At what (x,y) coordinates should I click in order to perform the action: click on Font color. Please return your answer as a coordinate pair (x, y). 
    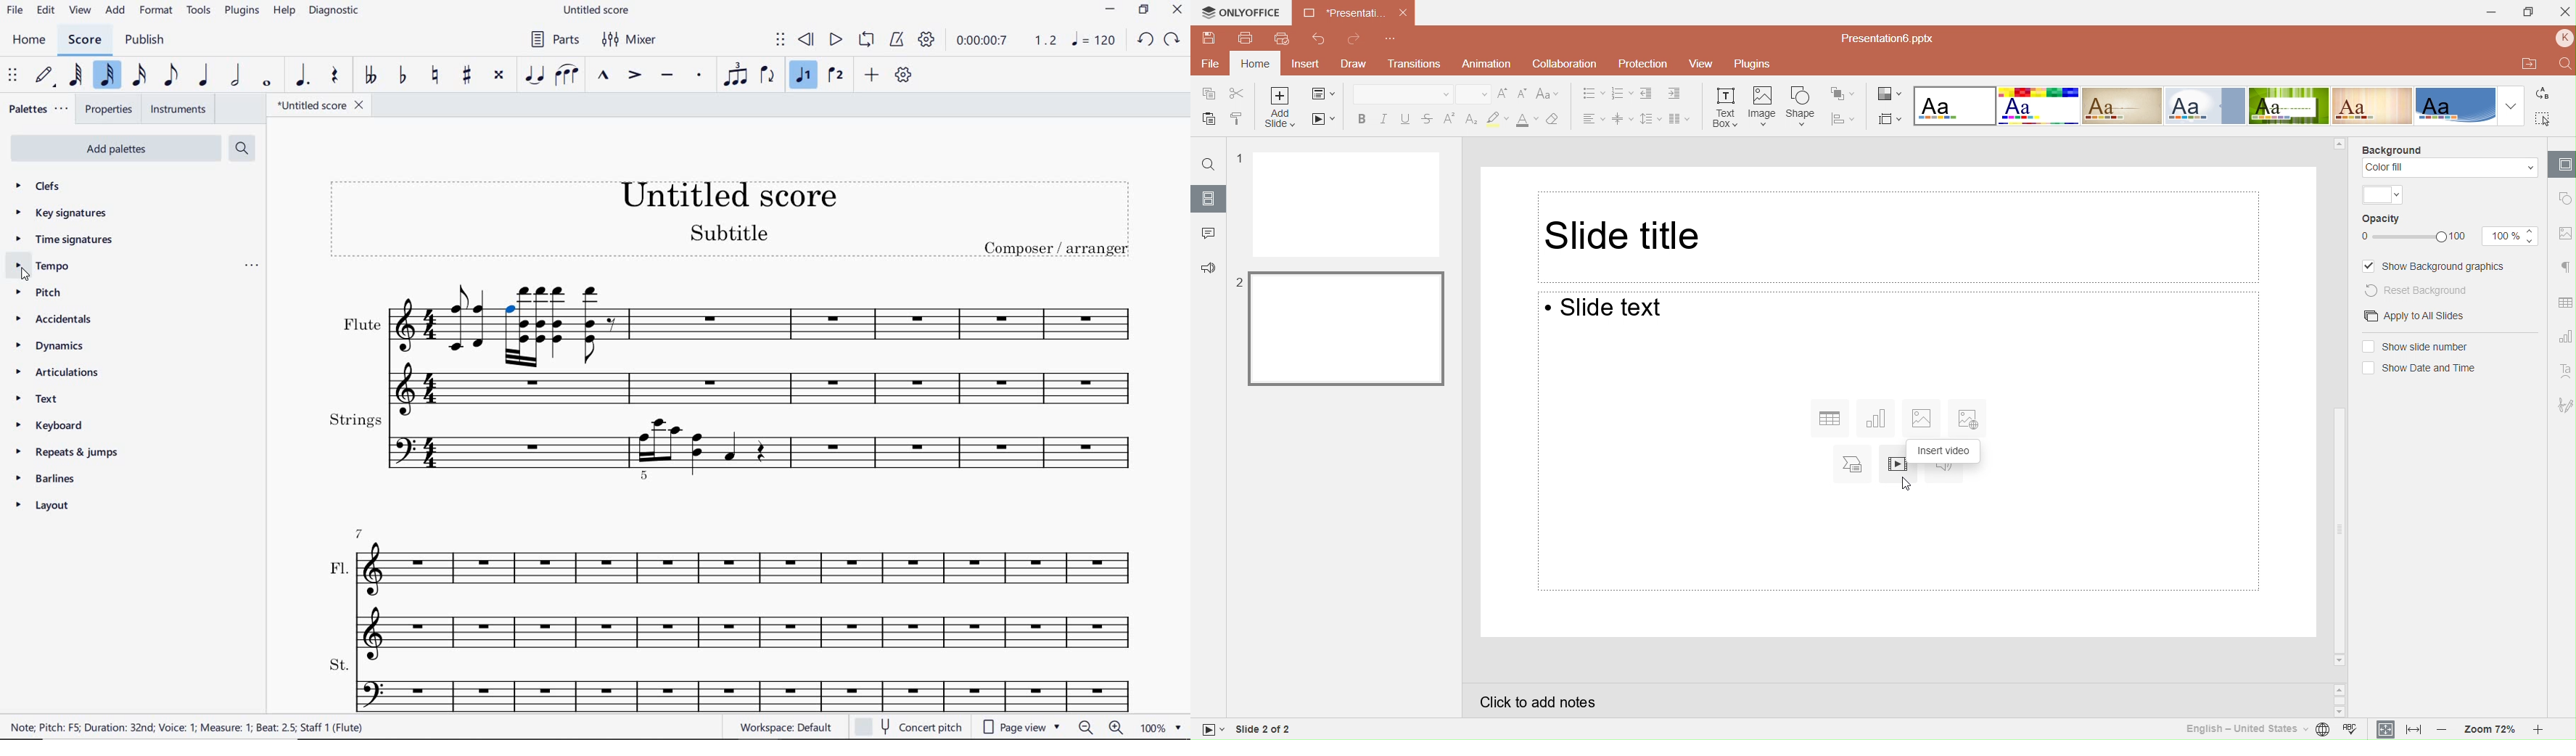
    Looking at the image, I should click on (1526, 118).